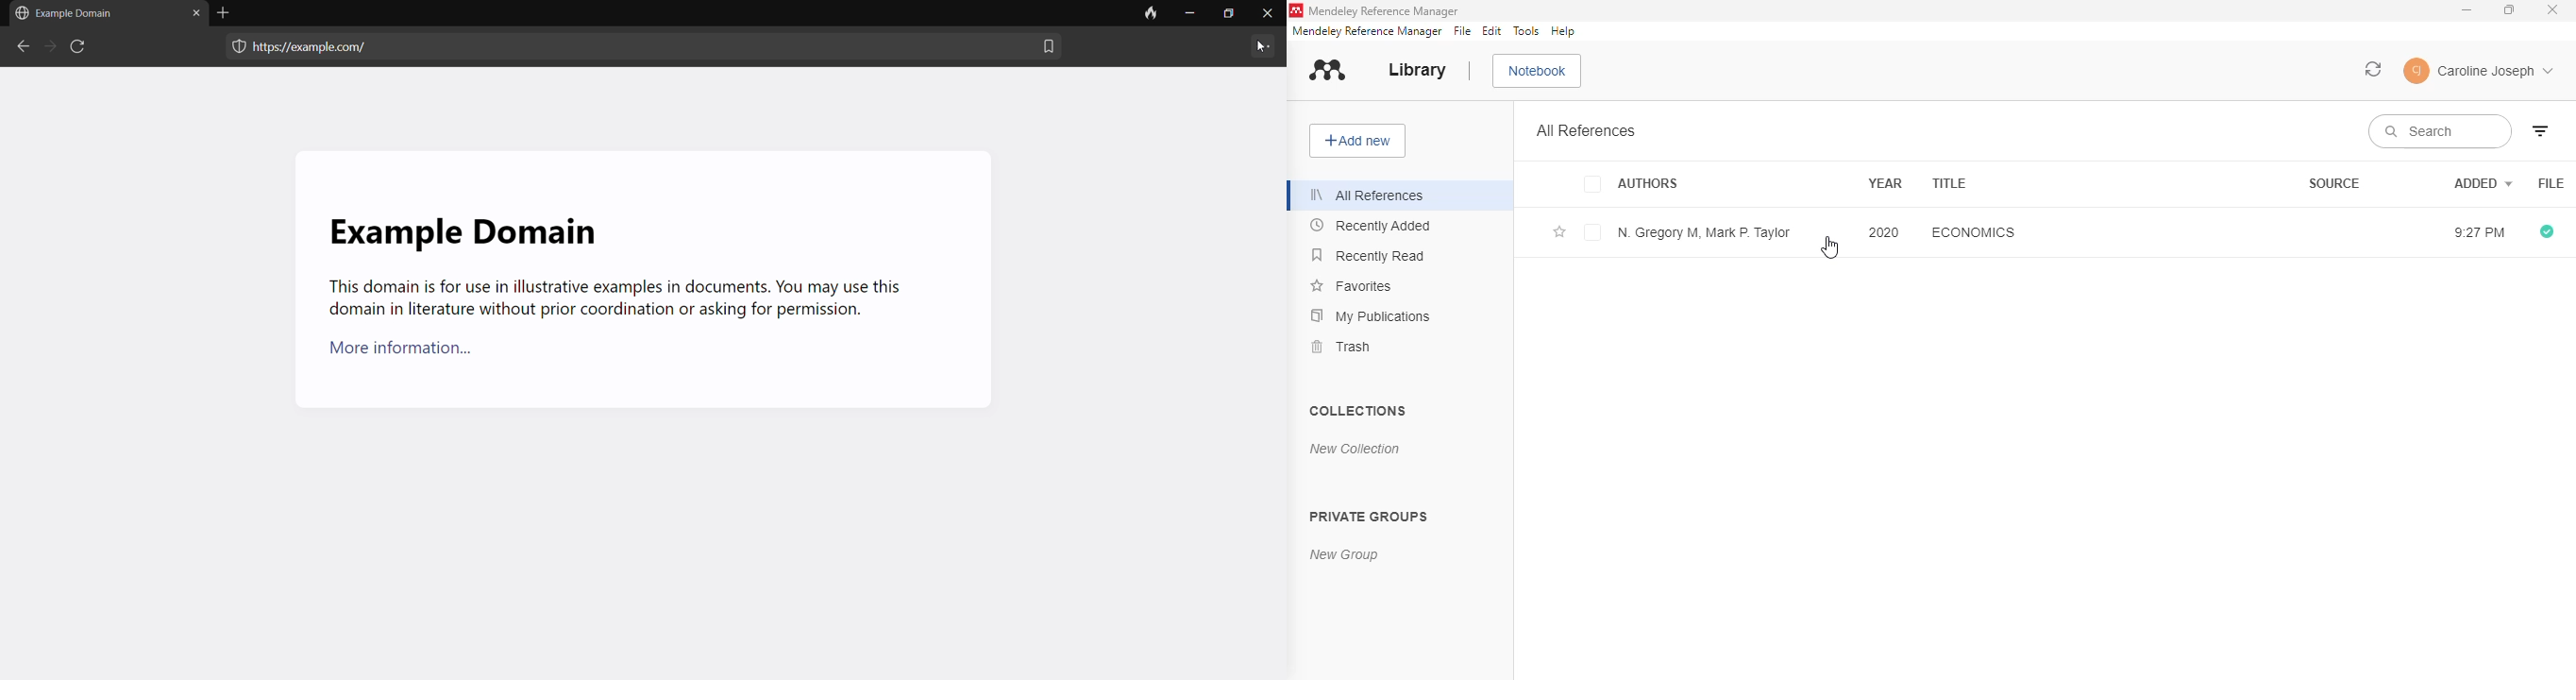 The height and width of the screenshot is (700, 2576). Describe the element at coordinates (2480, 71) in the screenshot. I see `profile` at that location.